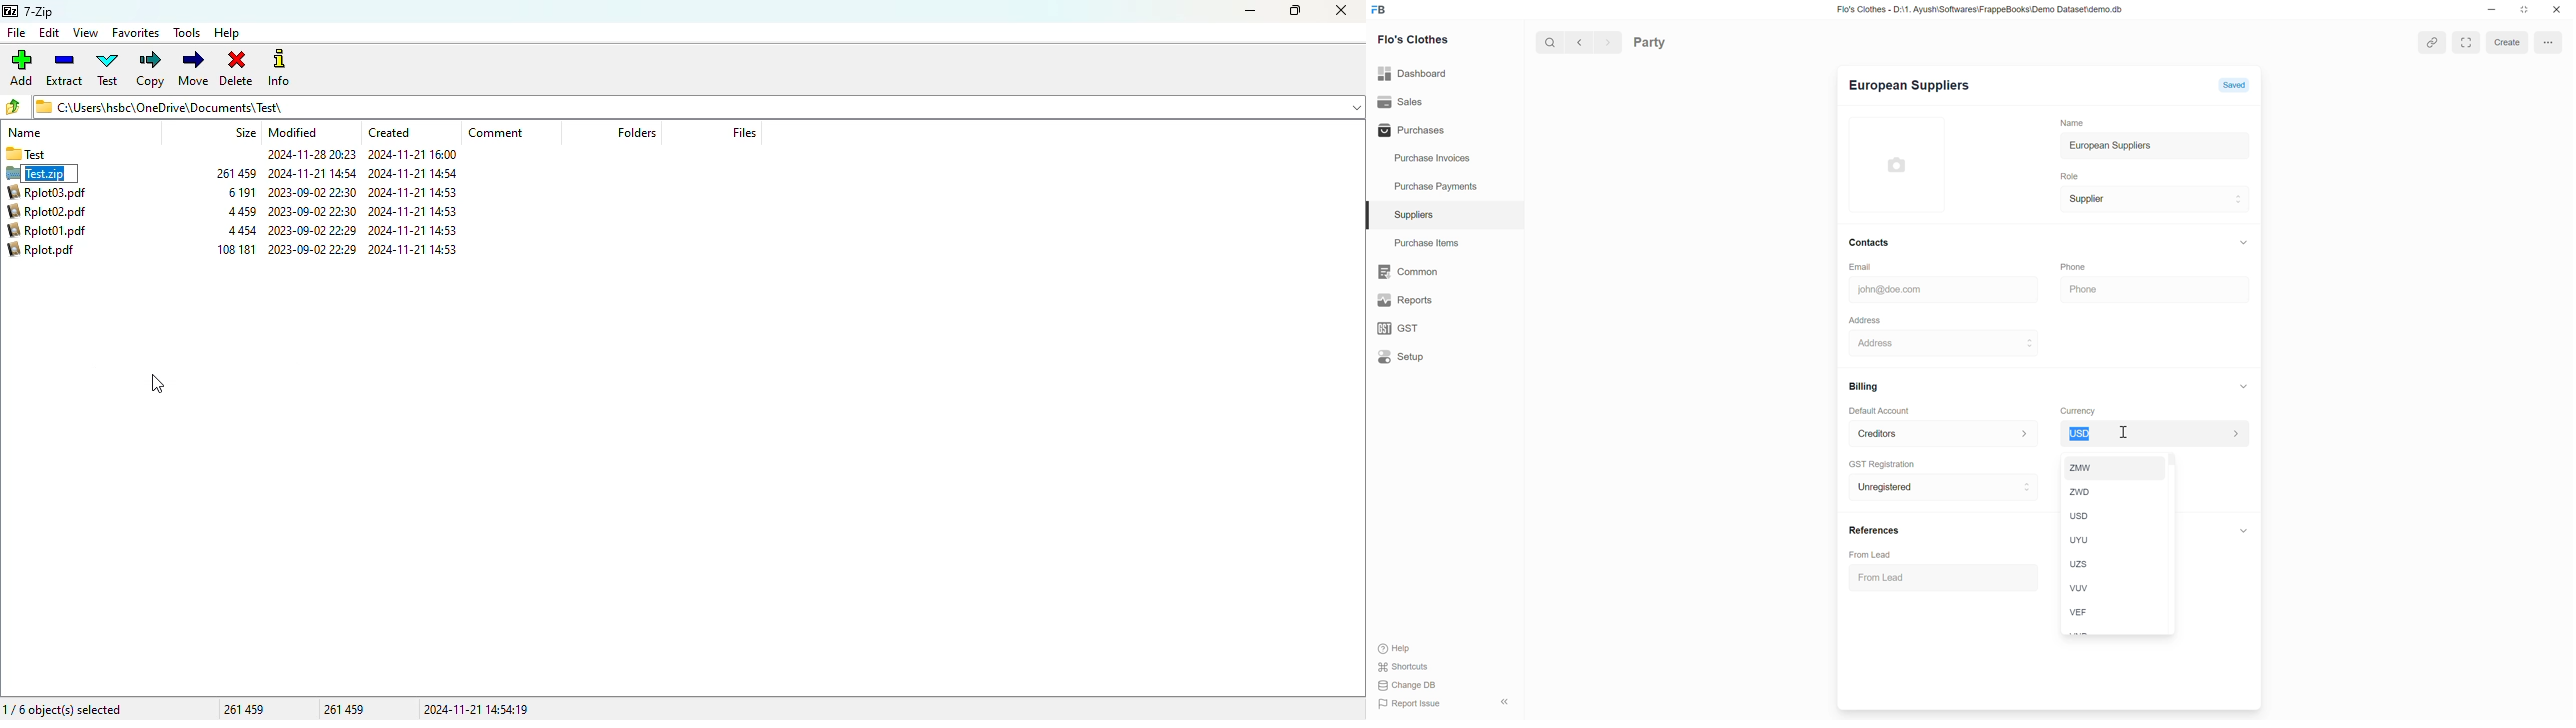 The height and width of the screenshot is (728, 2576). What do you see at coordinates (1861, 318) in the screenshot?
I see `Address` at bounding box center [1861, 318].